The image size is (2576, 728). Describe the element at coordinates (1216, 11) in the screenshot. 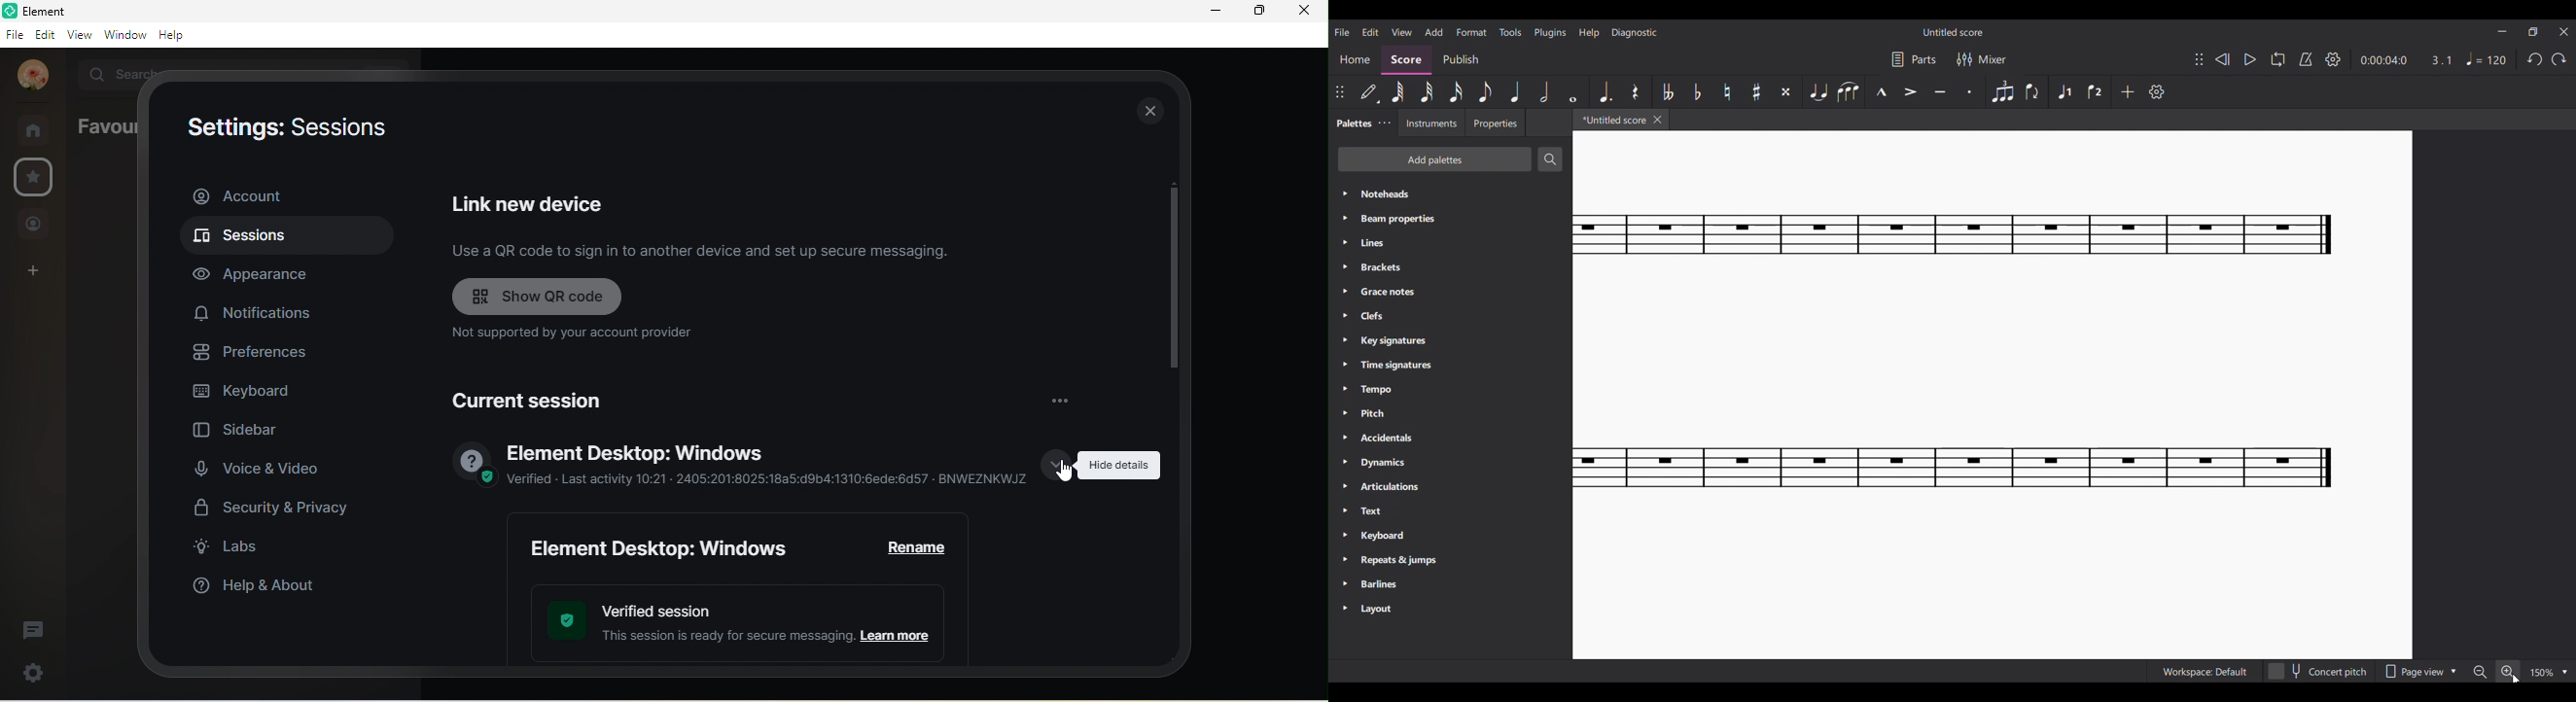

I see `minimize` at that location.